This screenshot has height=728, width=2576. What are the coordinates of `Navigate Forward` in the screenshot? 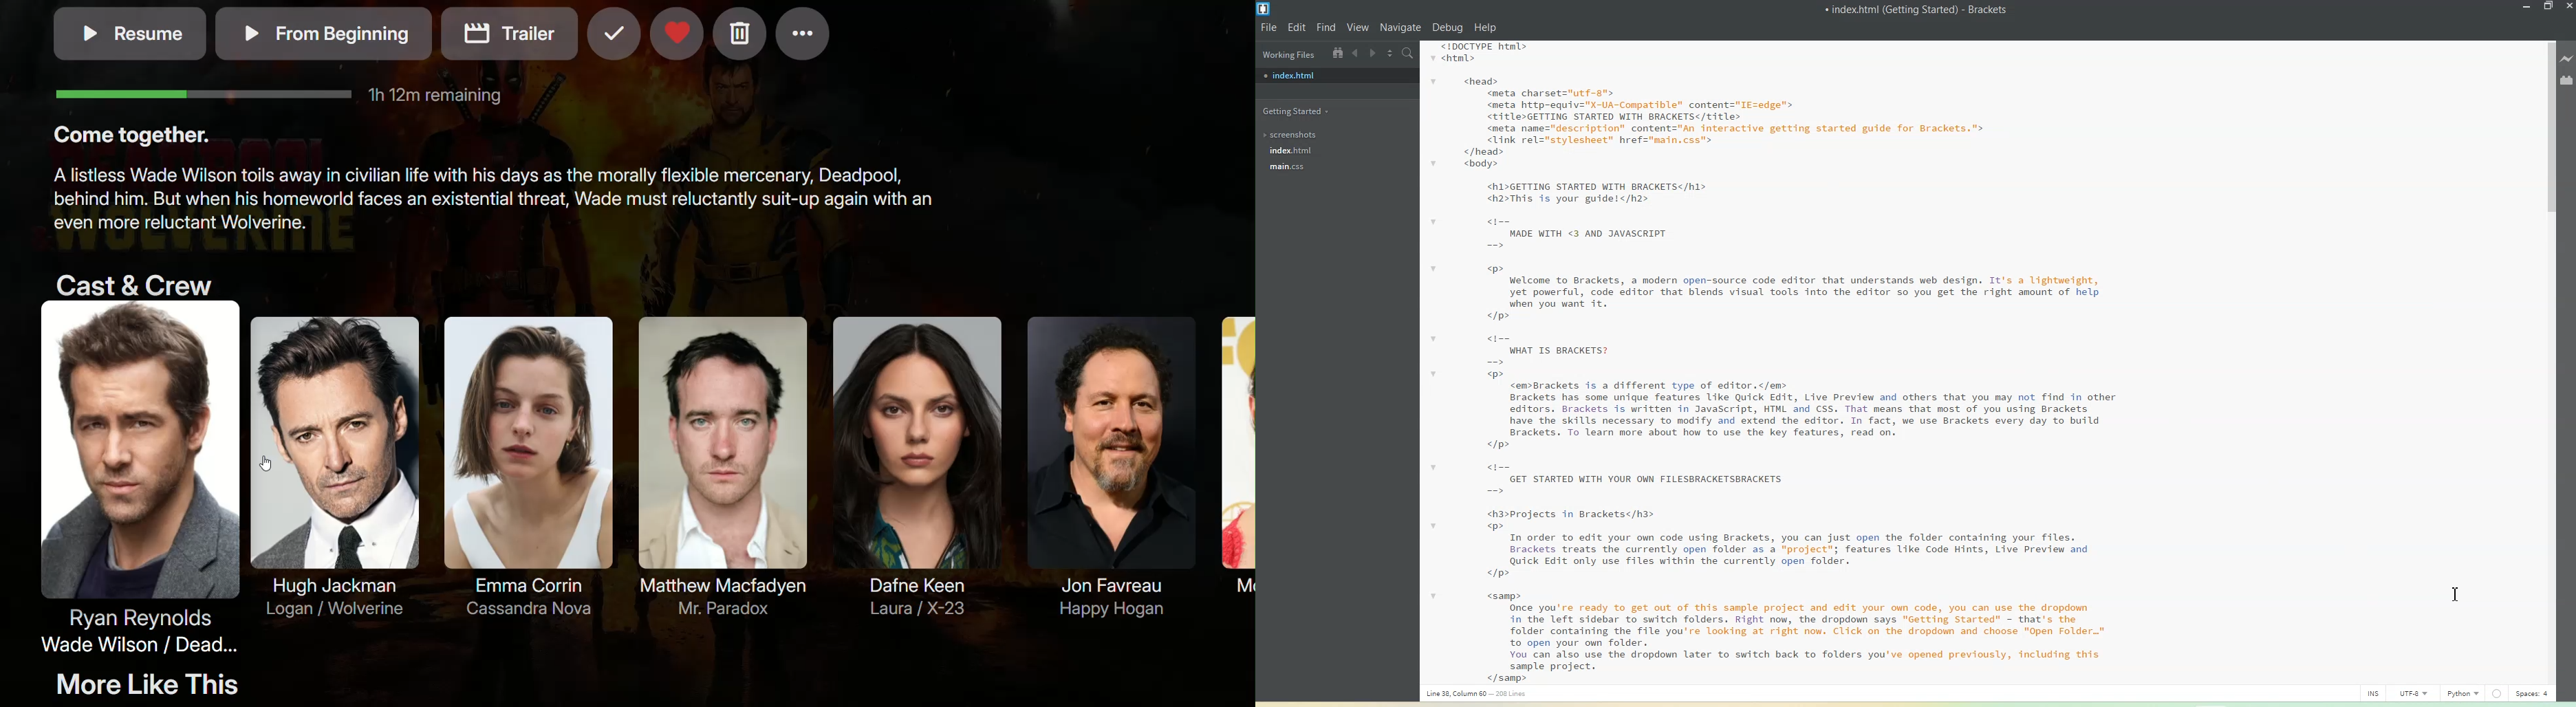 It's located at (1372, 52).